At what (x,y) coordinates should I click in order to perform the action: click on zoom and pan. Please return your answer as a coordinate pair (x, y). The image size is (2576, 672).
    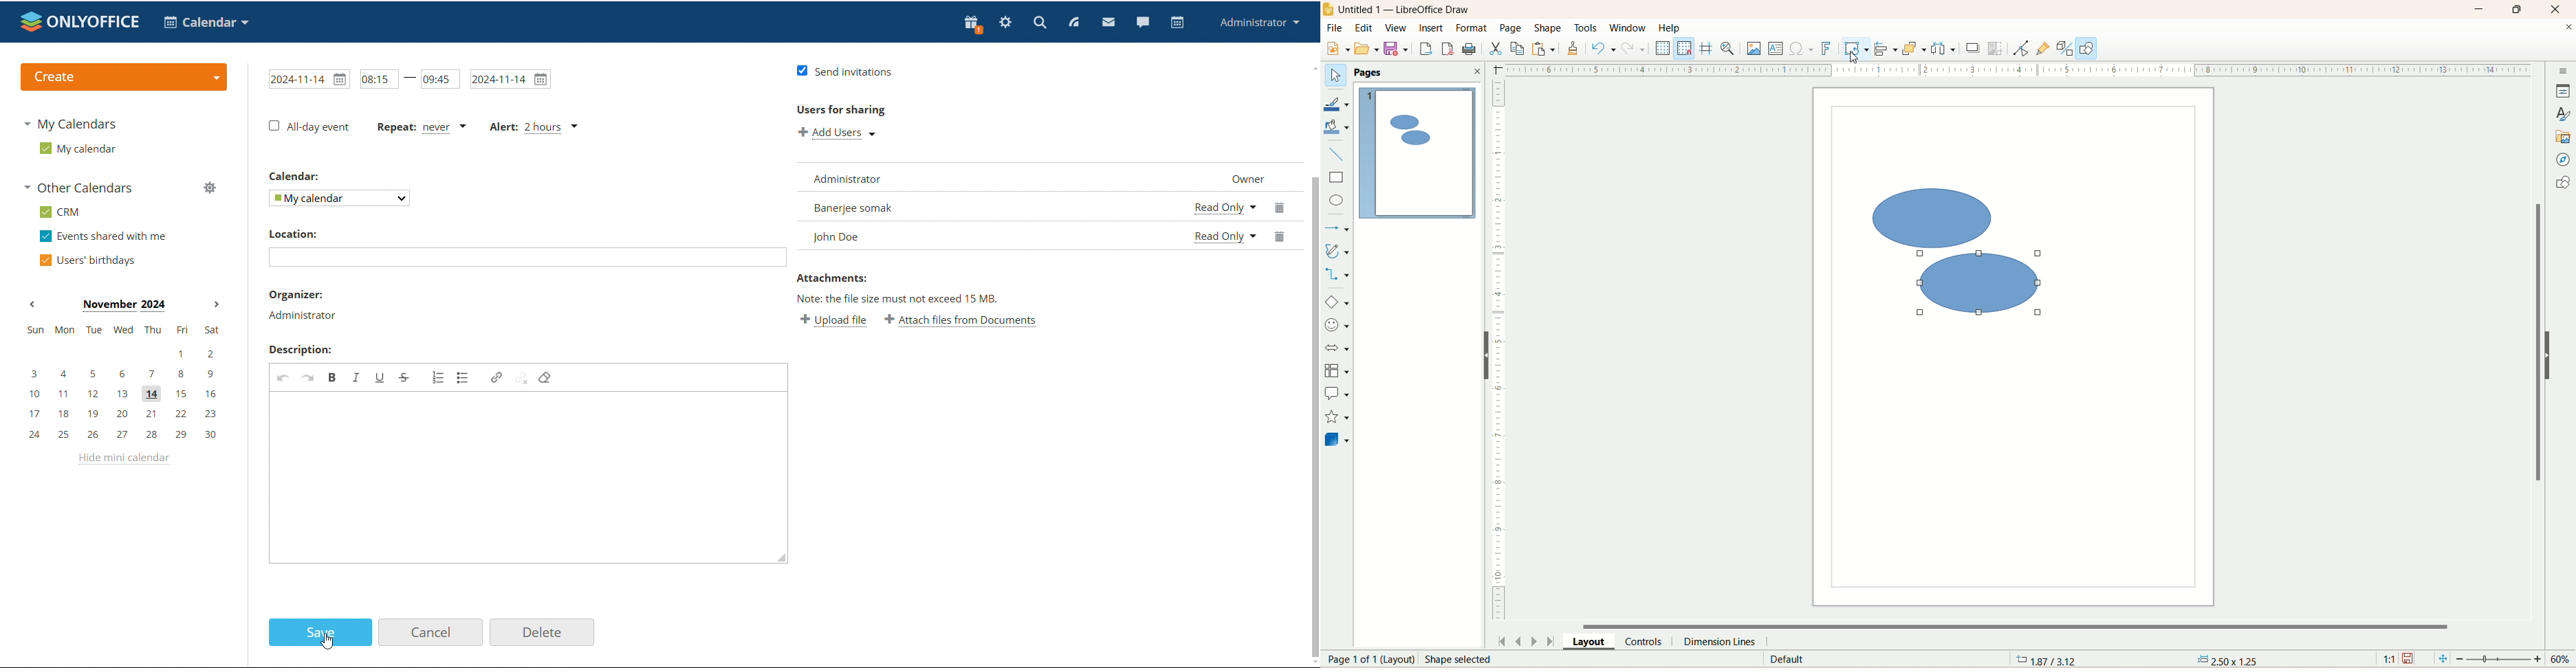
    Looking at the image, I should click on (1730, 50).